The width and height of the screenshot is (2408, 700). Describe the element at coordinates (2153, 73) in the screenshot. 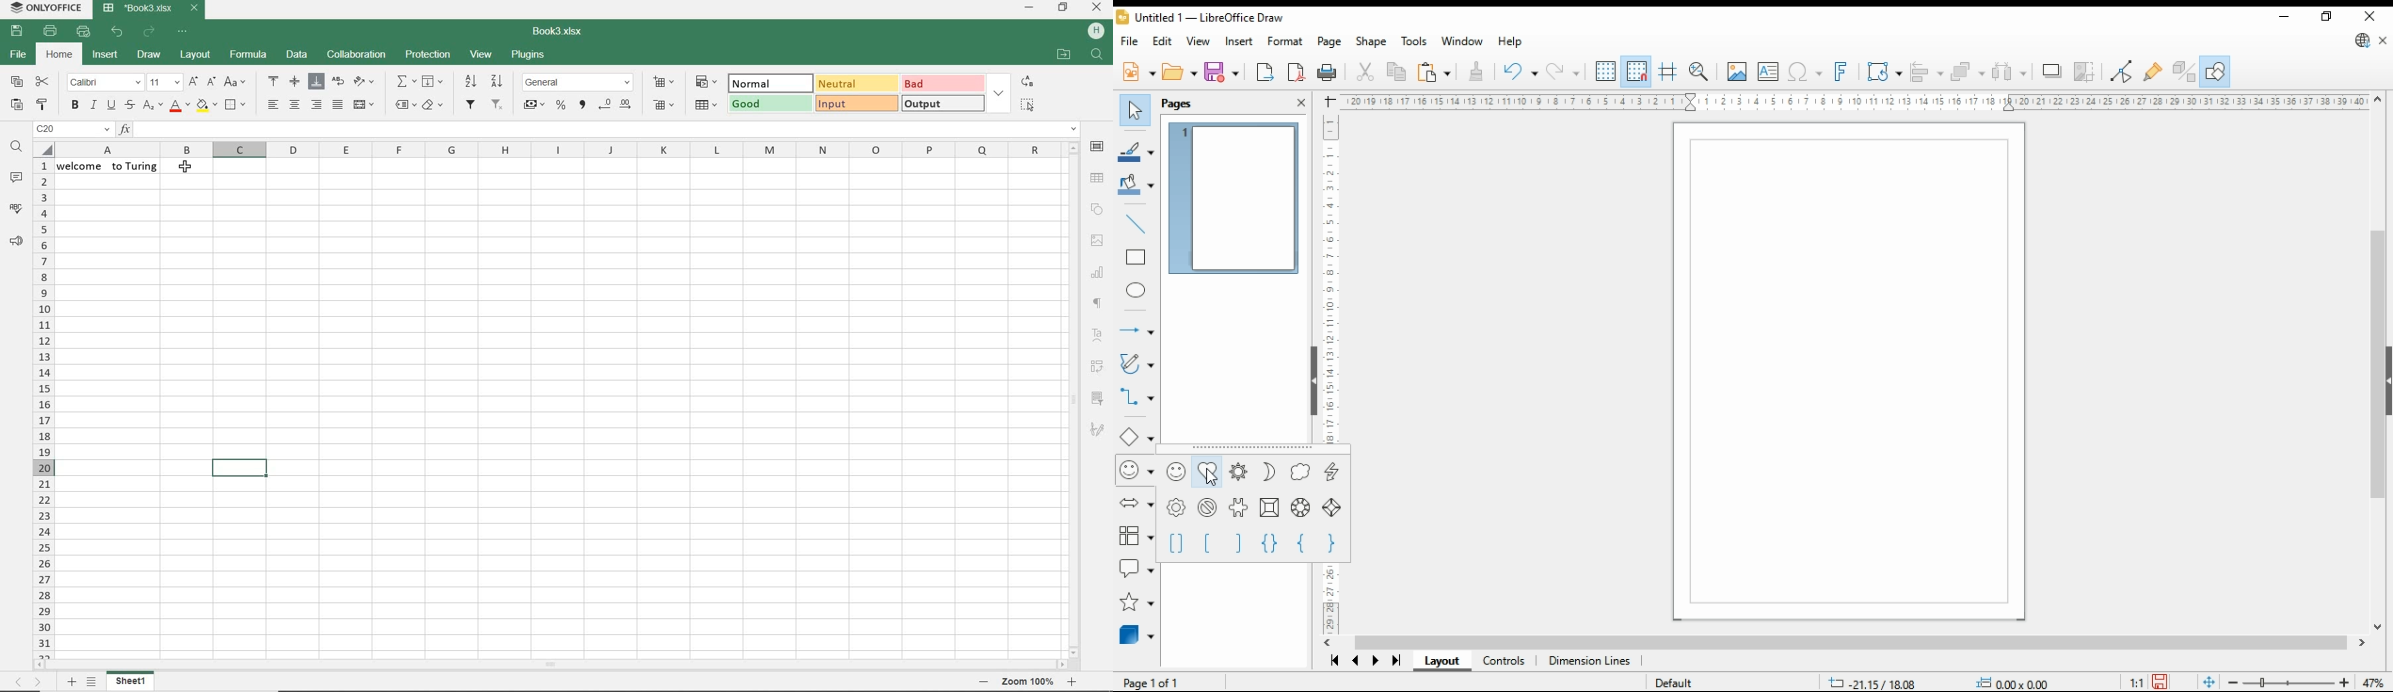

I see `show gluepoint functions` at that location.